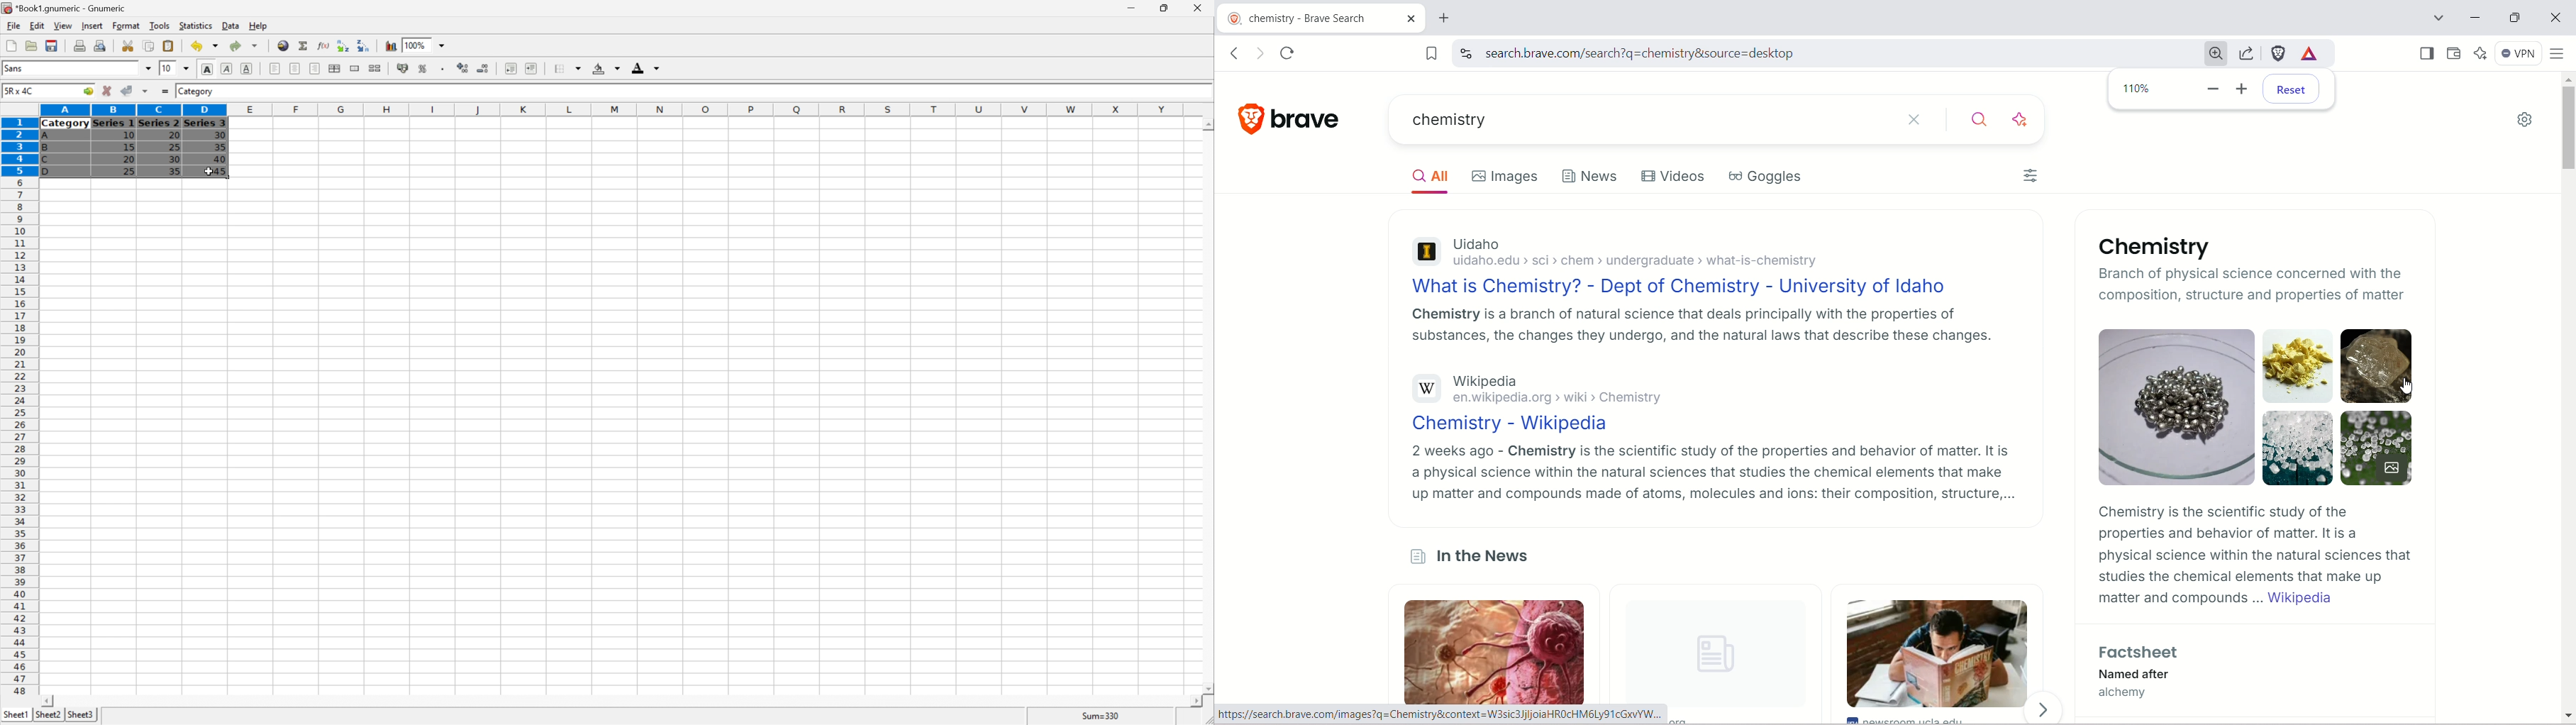 This screenshot has width=2576, height=728. I want to click on Scroll Up, so click(1206, 124).